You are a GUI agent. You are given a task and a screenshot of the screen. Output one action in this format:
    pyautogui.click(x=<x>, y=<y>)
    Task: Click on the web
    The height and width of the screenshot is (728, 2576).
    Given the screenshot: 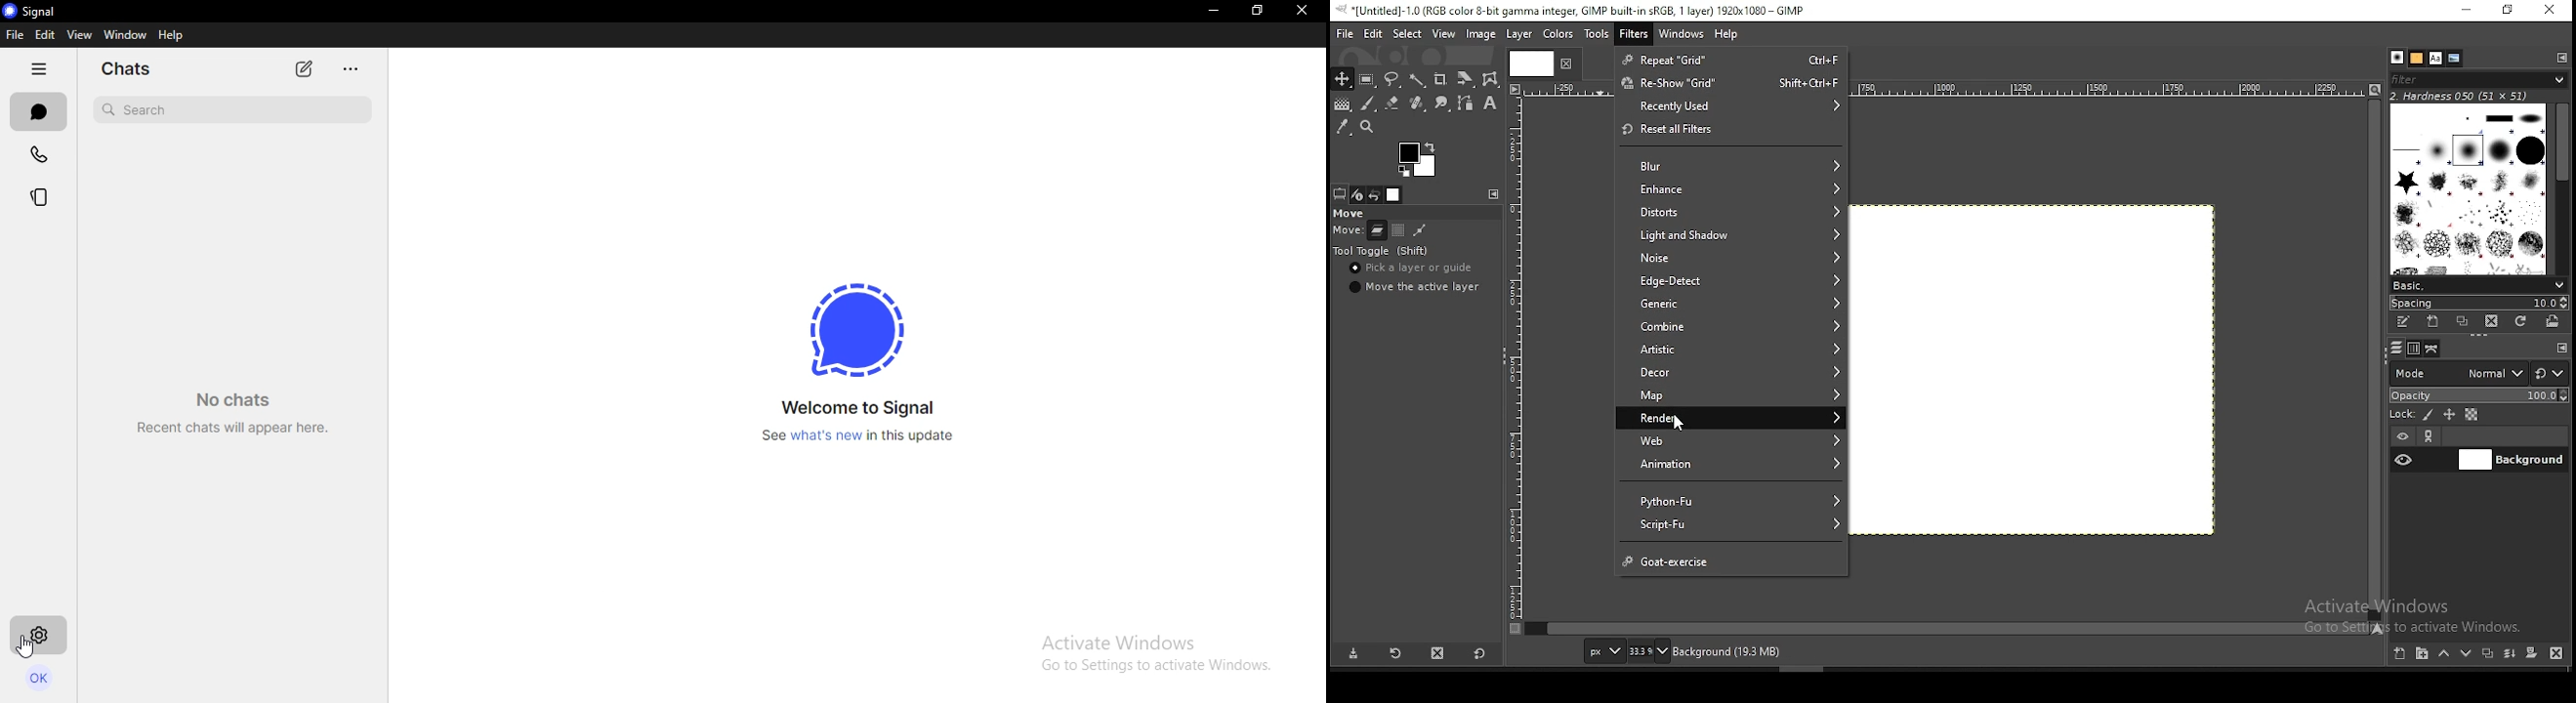 What is the action you would take?
    pyautogui.click(x=1730, y=440)
    